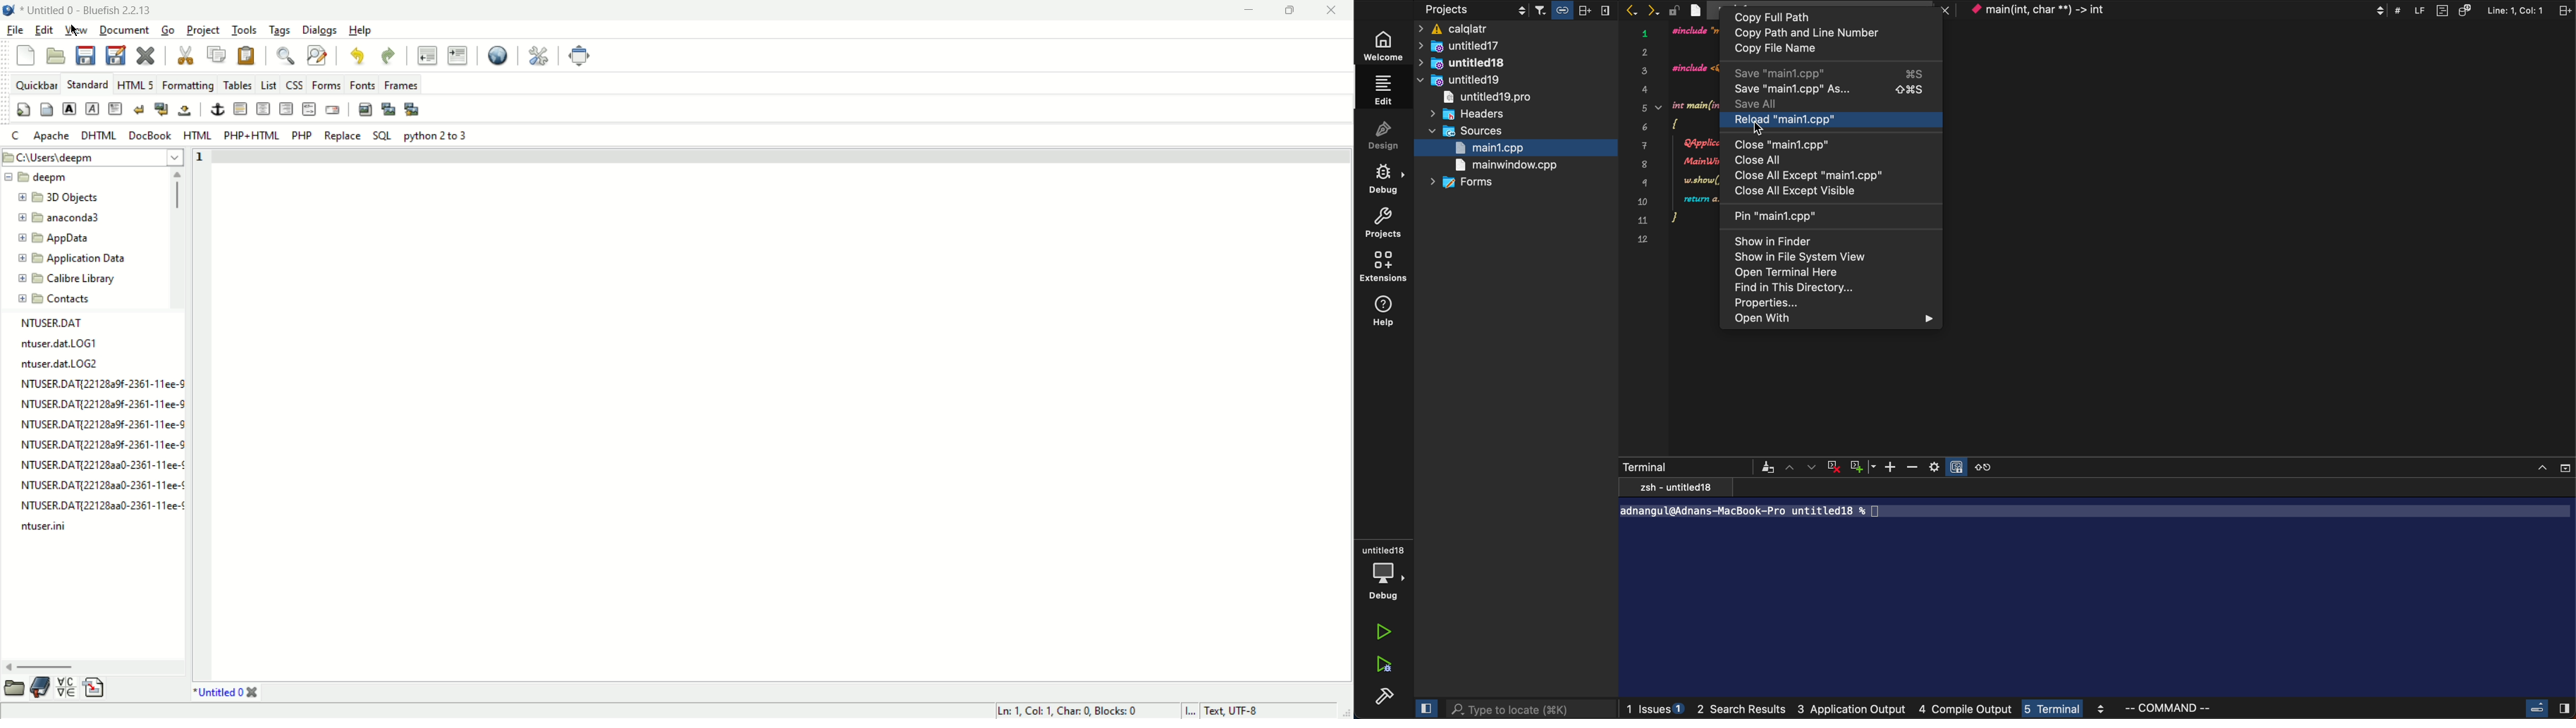  Describe the element at coordinates (1852, 711) in the screenshot. I see `application output` at that location.